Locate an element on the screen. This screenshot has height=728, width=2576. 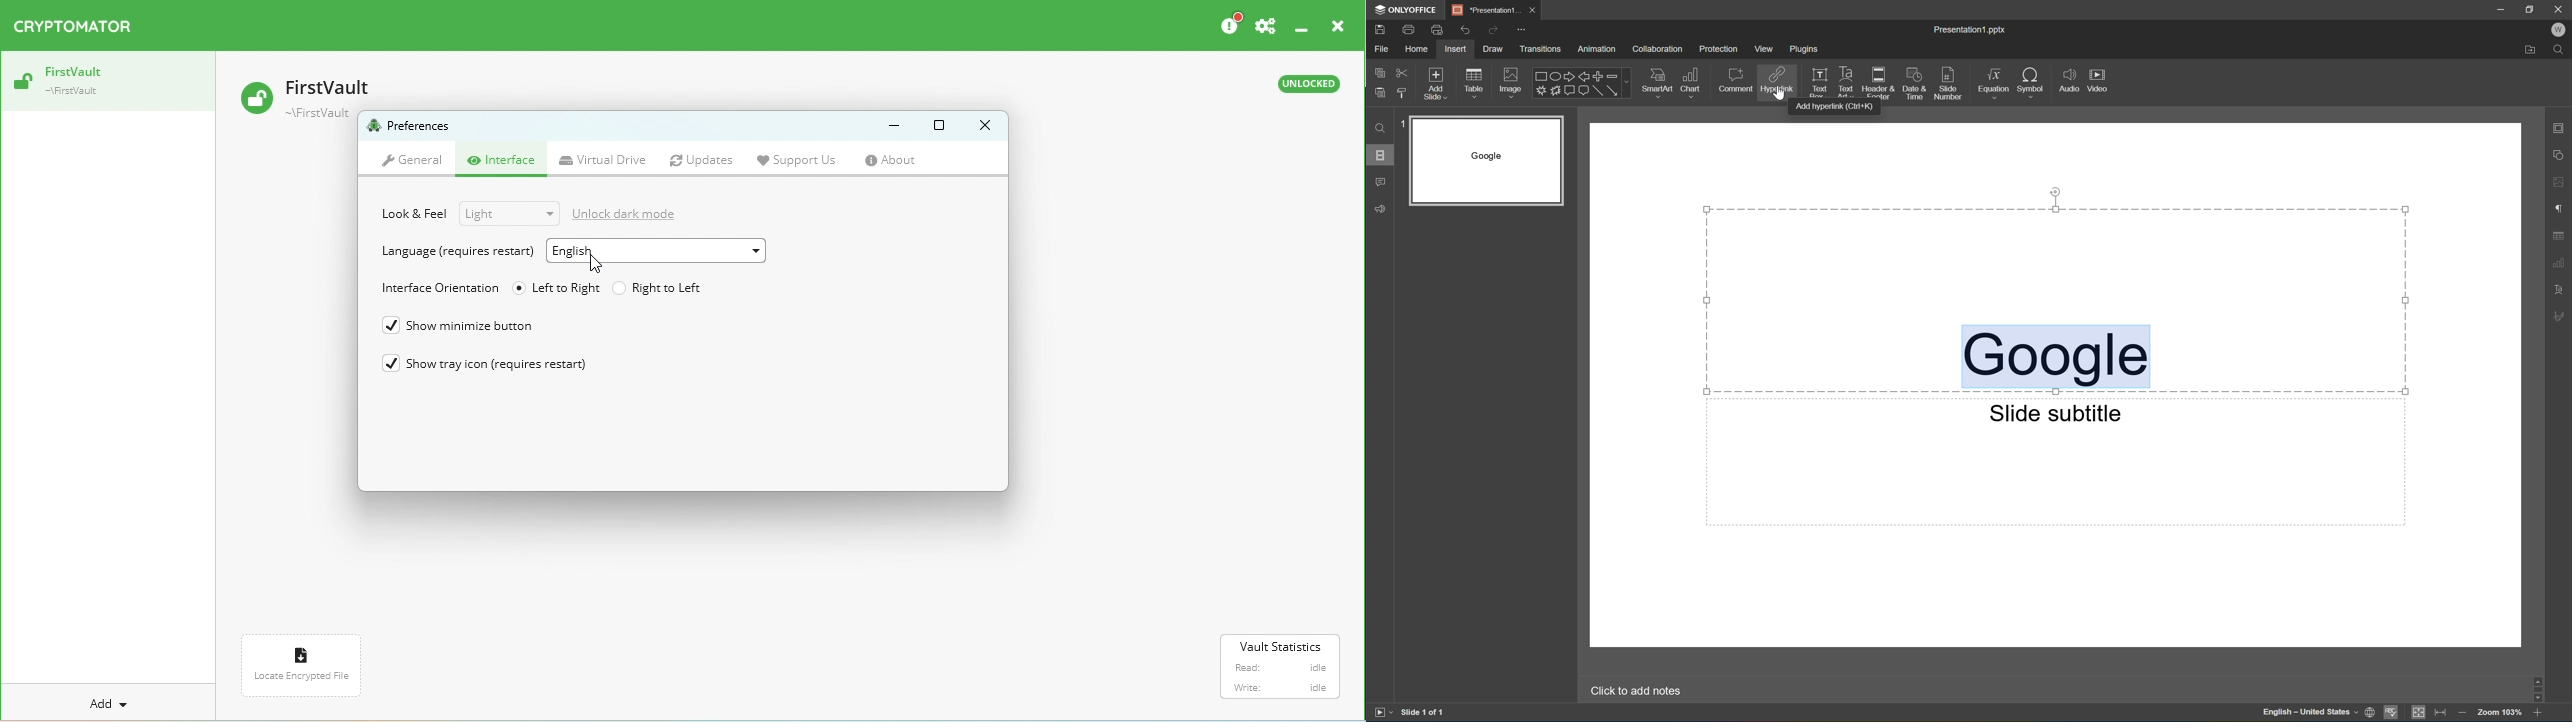
Start slideshow is located at coordinates (1380, 715).